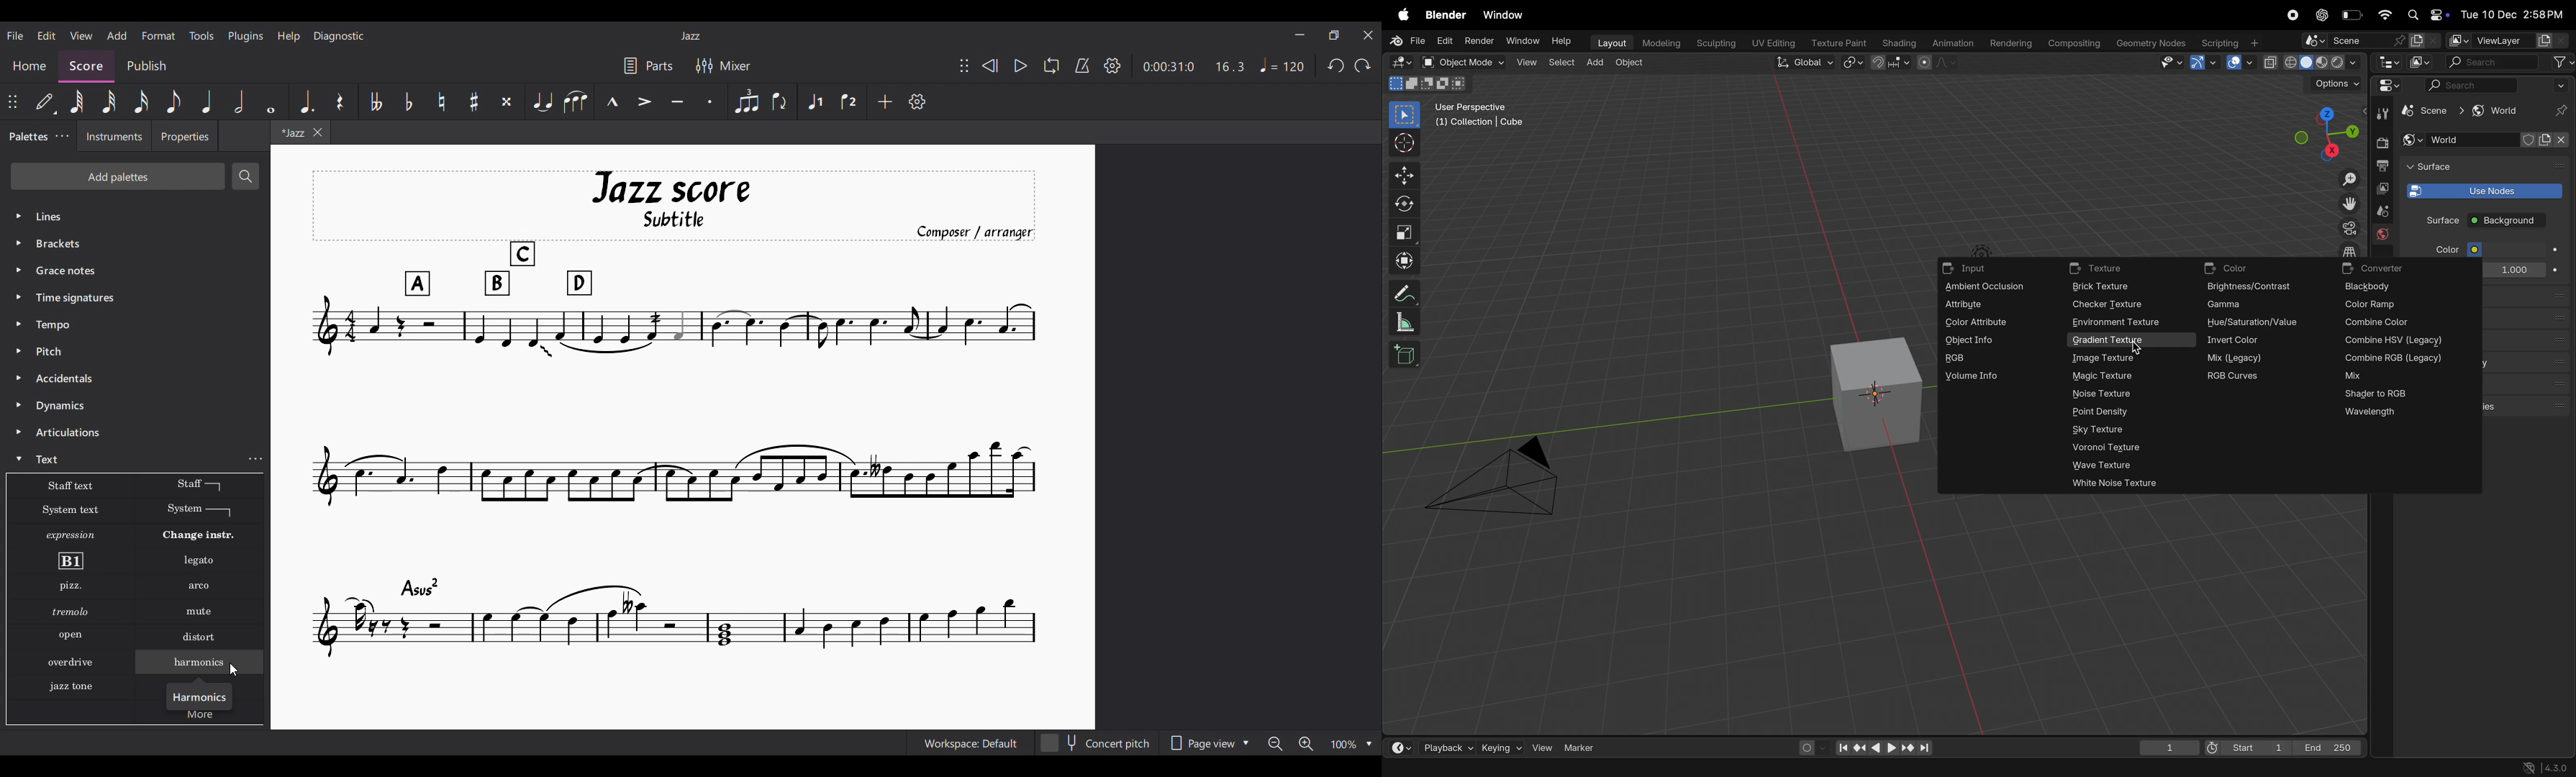  Describe the element at coordinates (255, 511) in the screenshot. I see `Text settings` at that location.